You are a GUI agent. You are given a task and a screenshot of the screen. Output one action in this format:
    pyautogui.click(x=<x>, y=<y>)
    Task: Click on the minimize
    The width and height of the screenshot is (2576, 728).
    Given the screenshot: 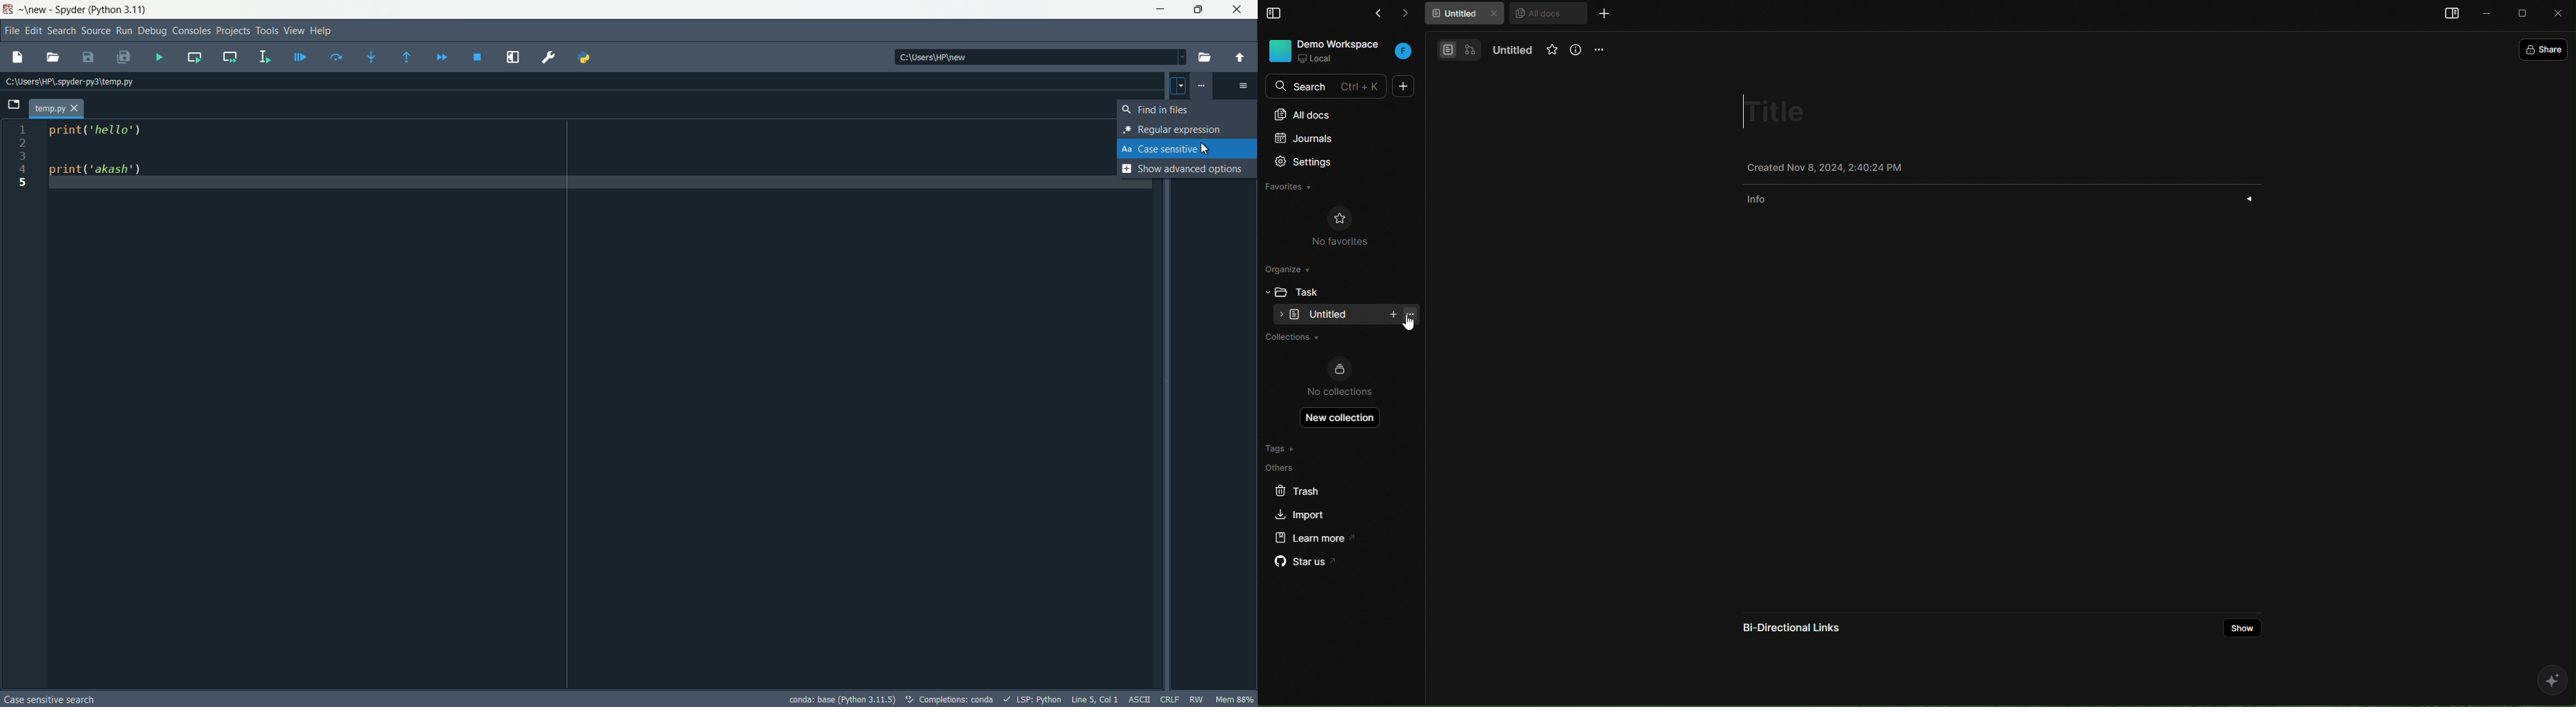 What is the action you would take?
    pyautogui.click(x=1161, y=9)
    